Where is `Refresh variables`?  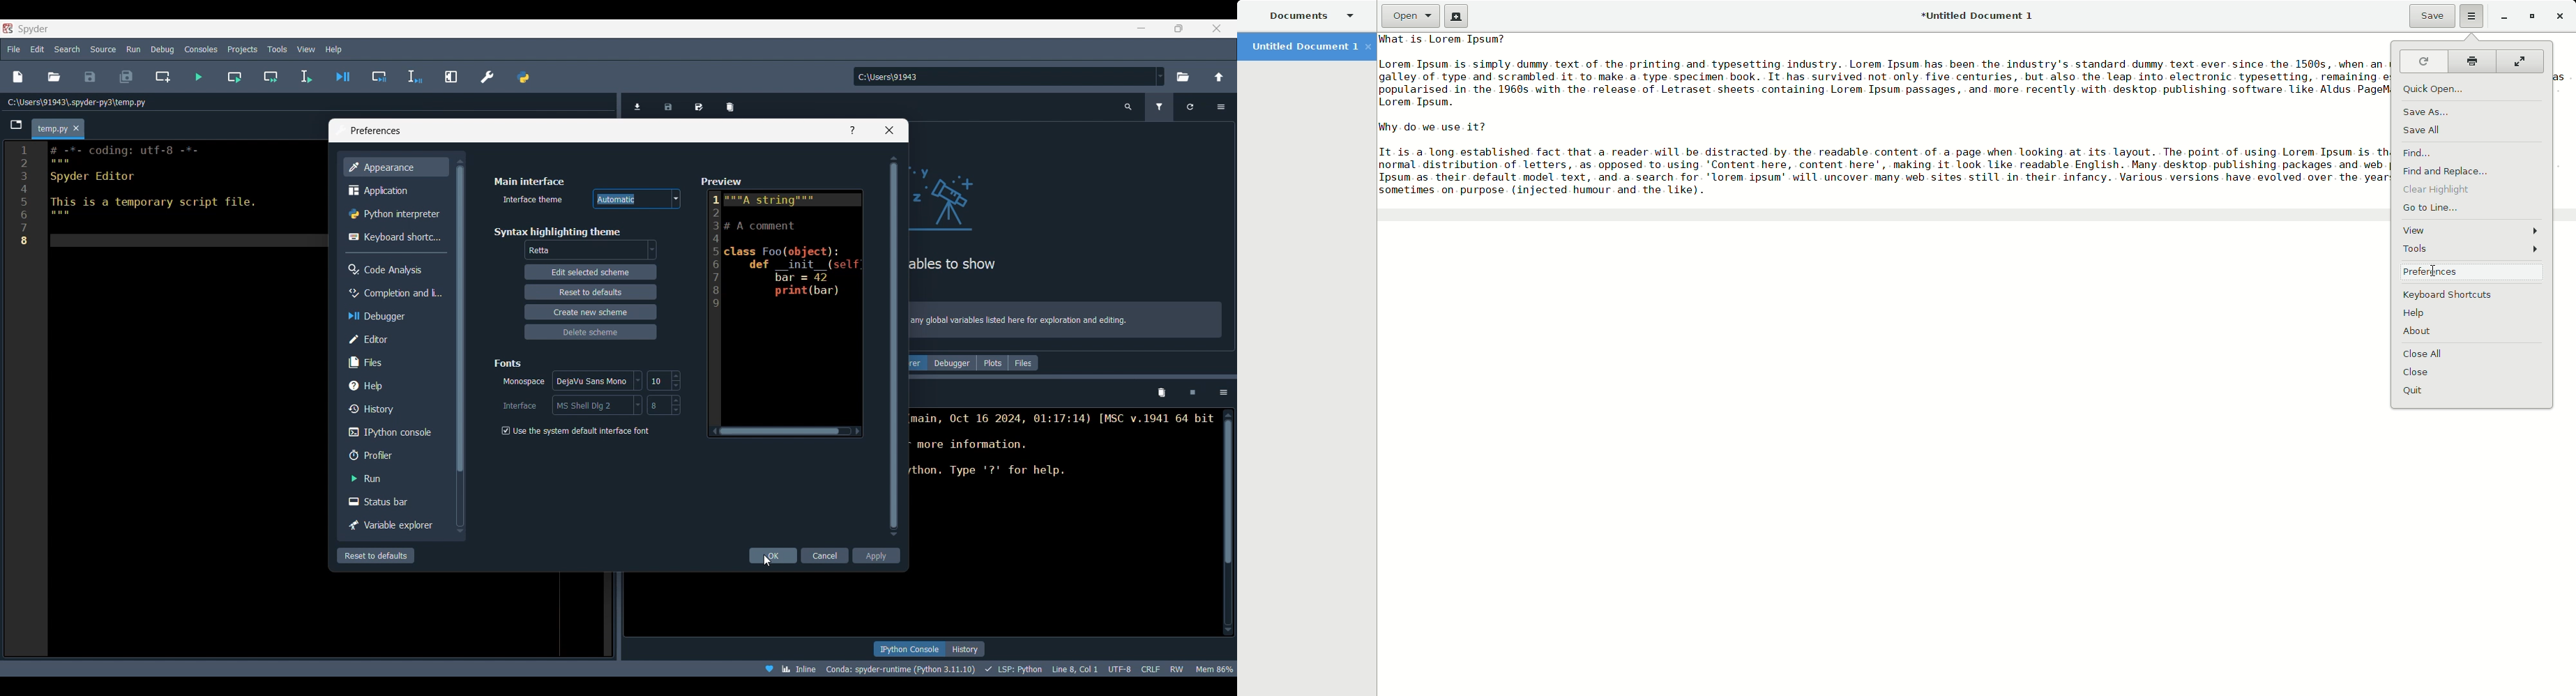 Refresh variables is located at coordinates (1190, 107).